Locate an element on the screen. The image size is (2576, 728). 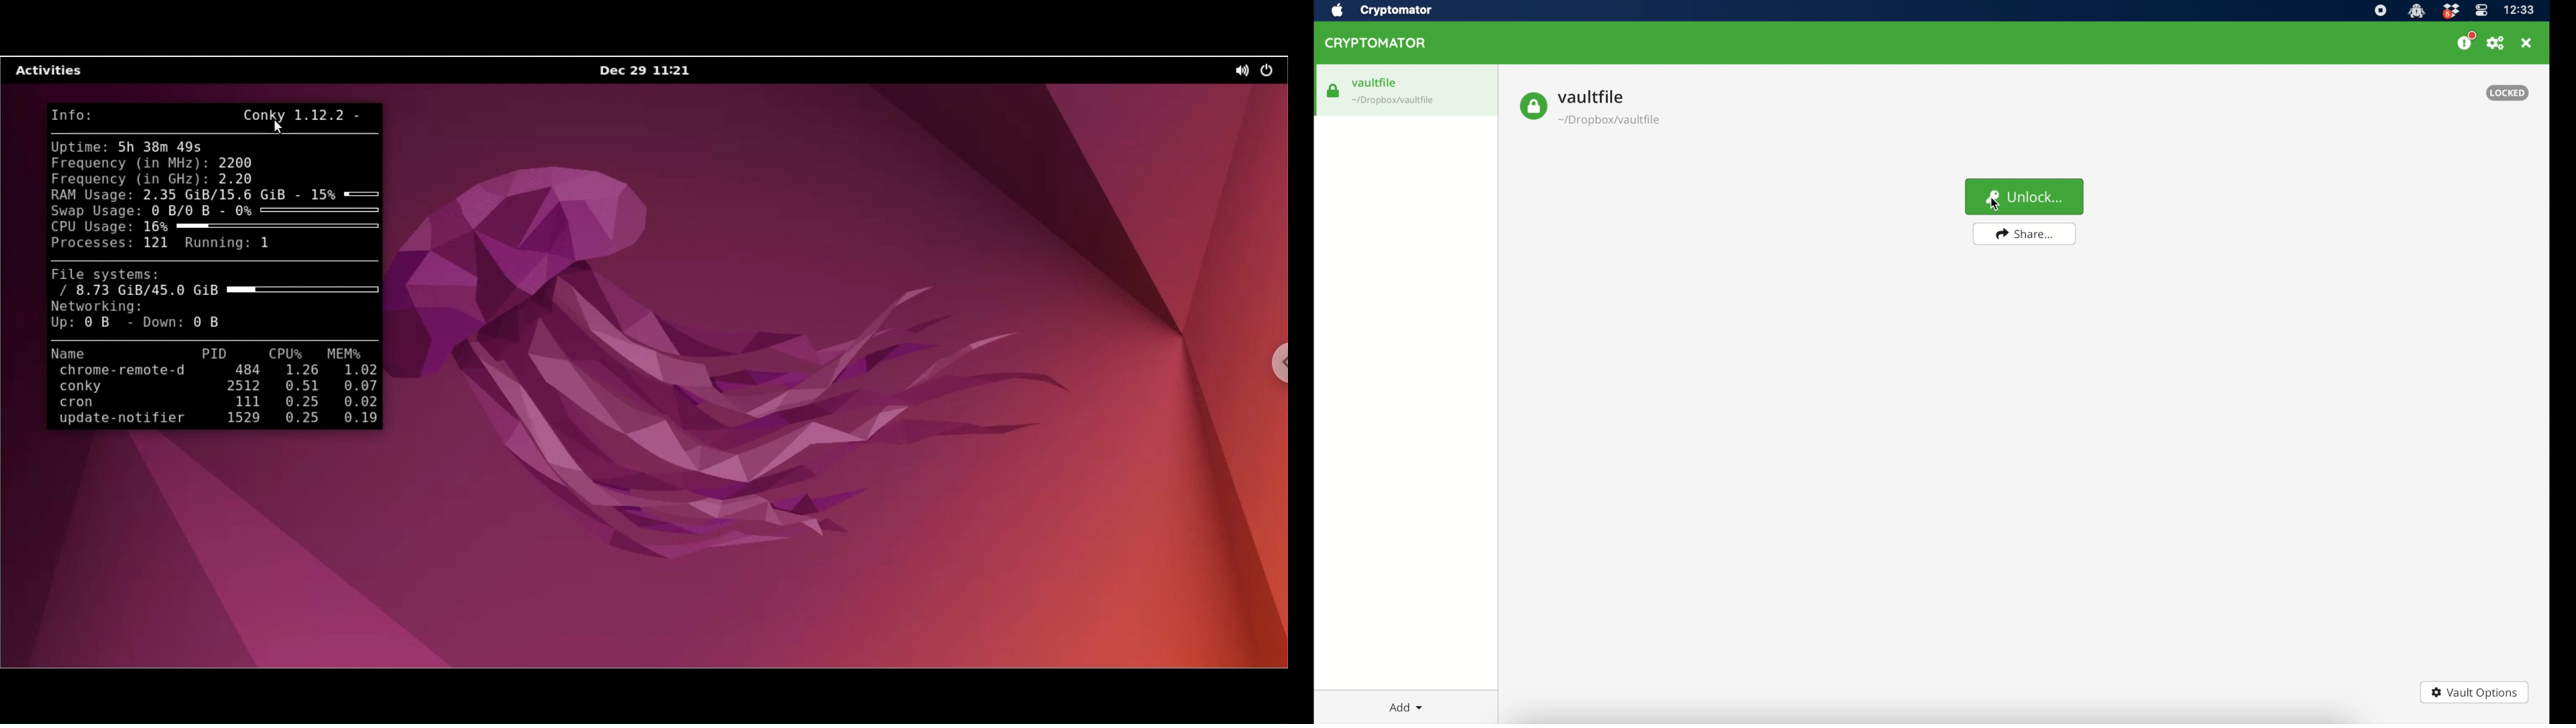
preferences is located at coordinates (2496, 44).